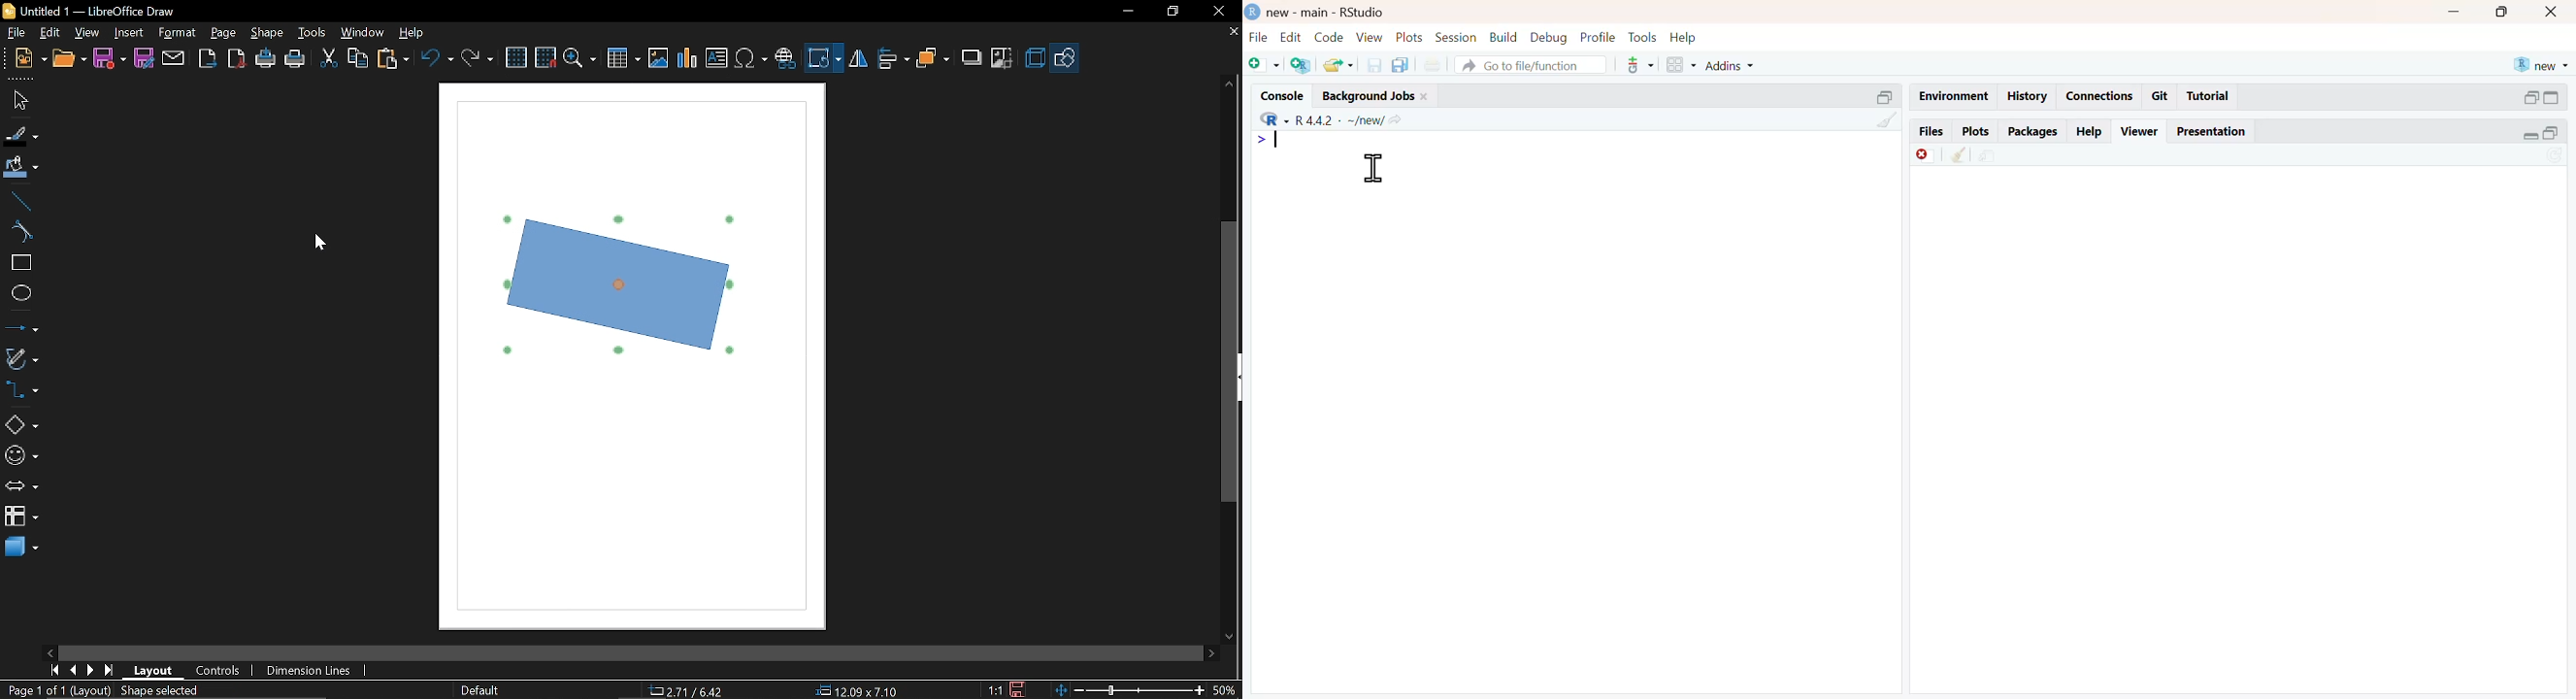 This screenshot has height=700, width=2576. What do you see at coordinates (2161, 97) in the screenshot?
I see `git` at bounding box center [2161, 97].